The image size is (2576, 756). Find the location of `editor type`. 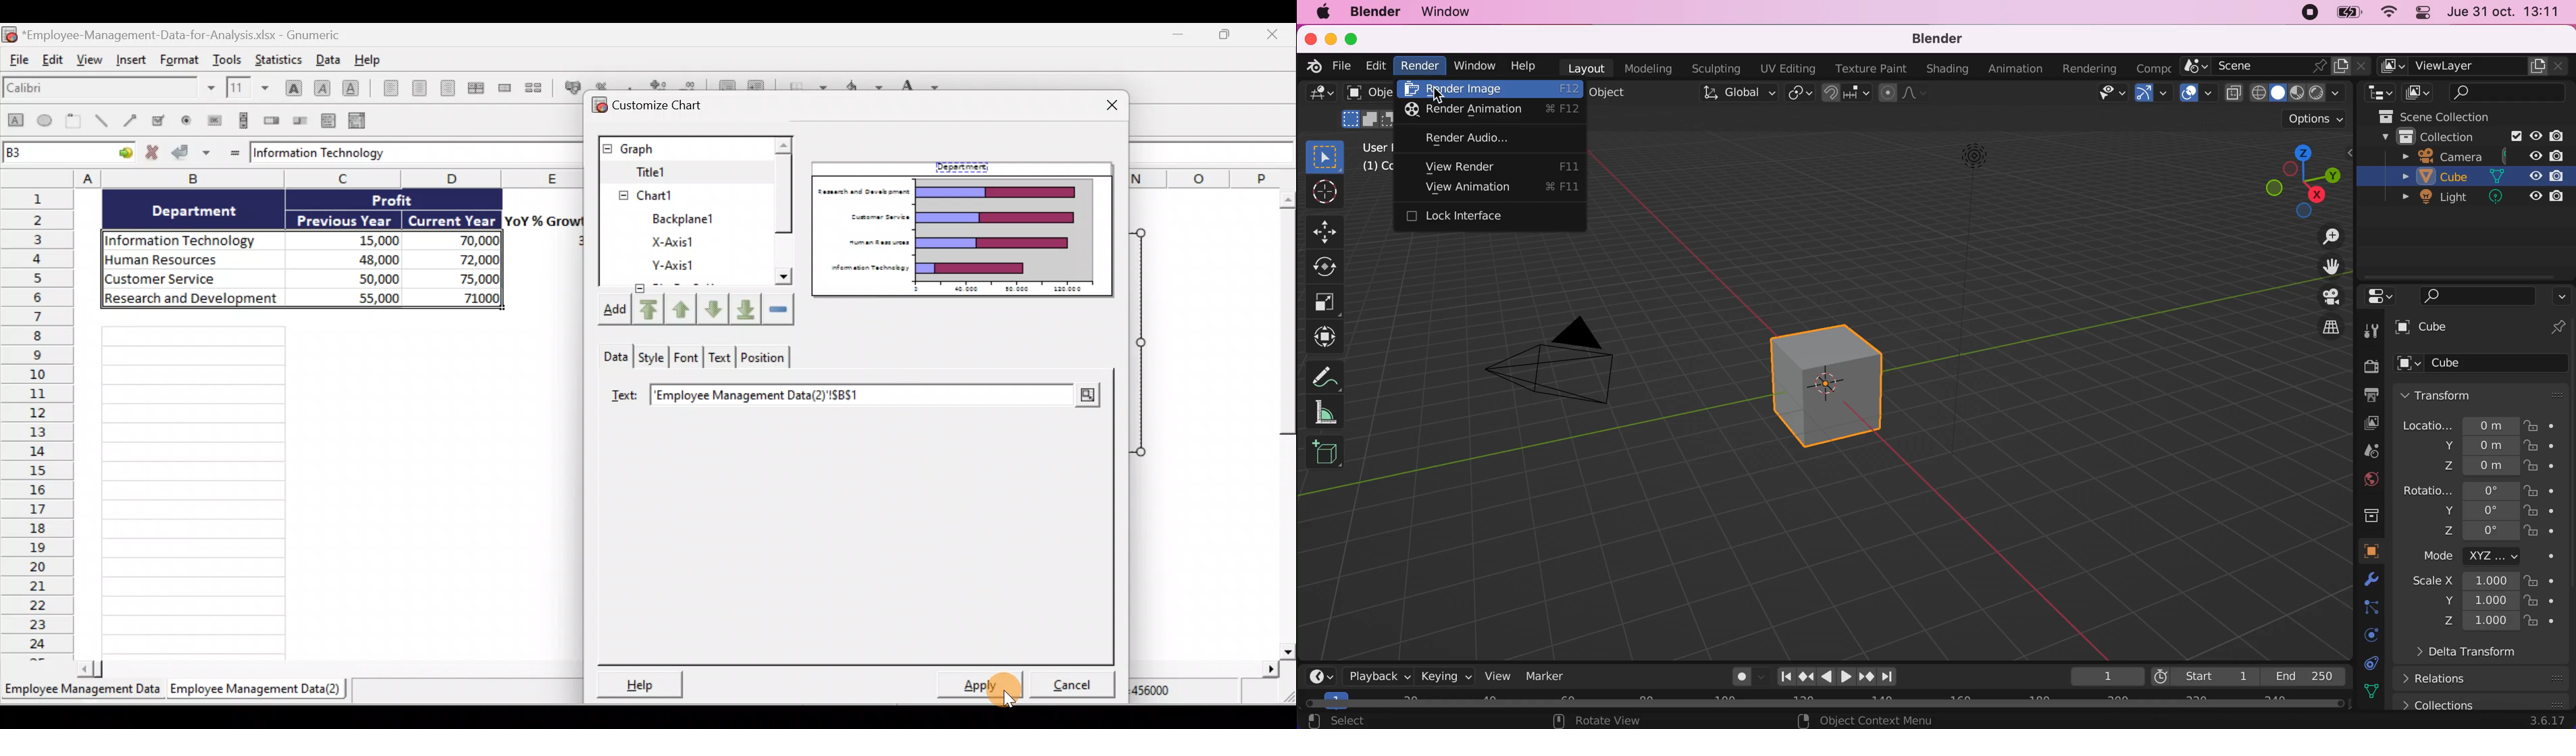

editor type is located at coordinates (2377, 92).